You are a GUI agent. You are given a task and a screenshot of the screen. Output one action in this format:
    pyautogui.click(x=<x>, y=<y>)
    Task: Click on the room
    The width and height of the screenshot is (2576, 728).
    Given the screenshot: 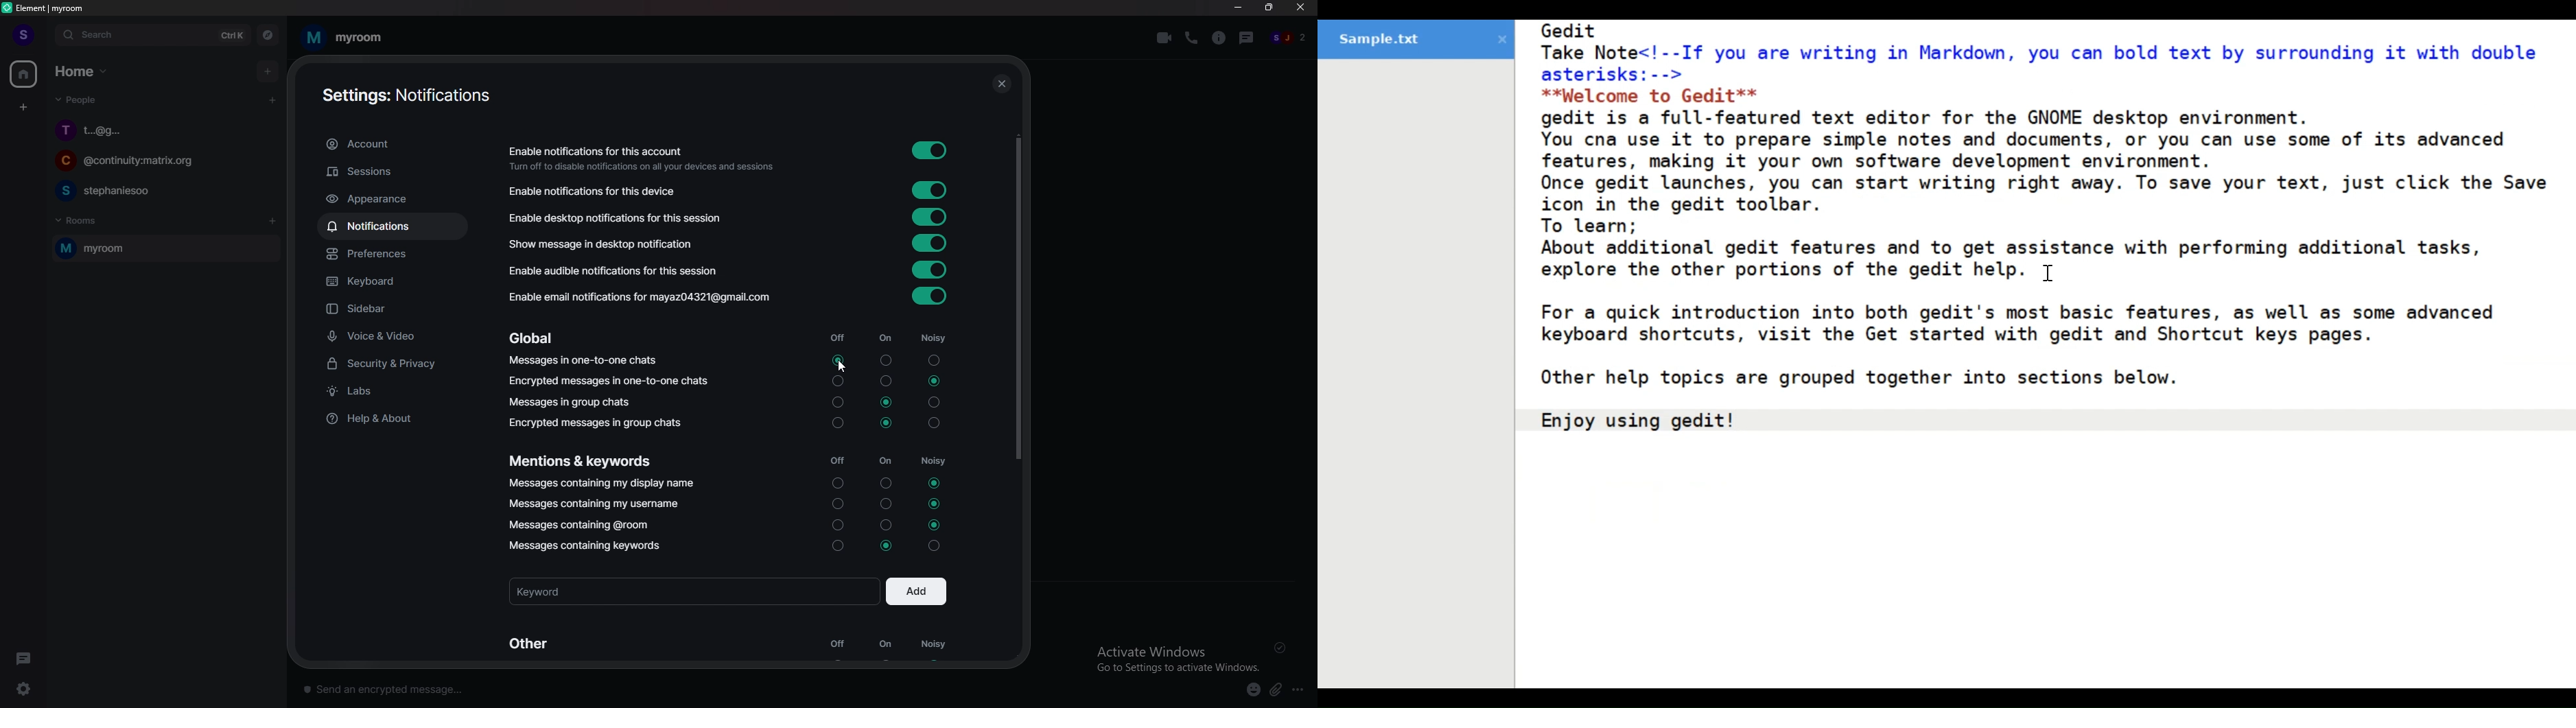 What is the action you would take?
    pyautogui.click(x=164, y=248)
    